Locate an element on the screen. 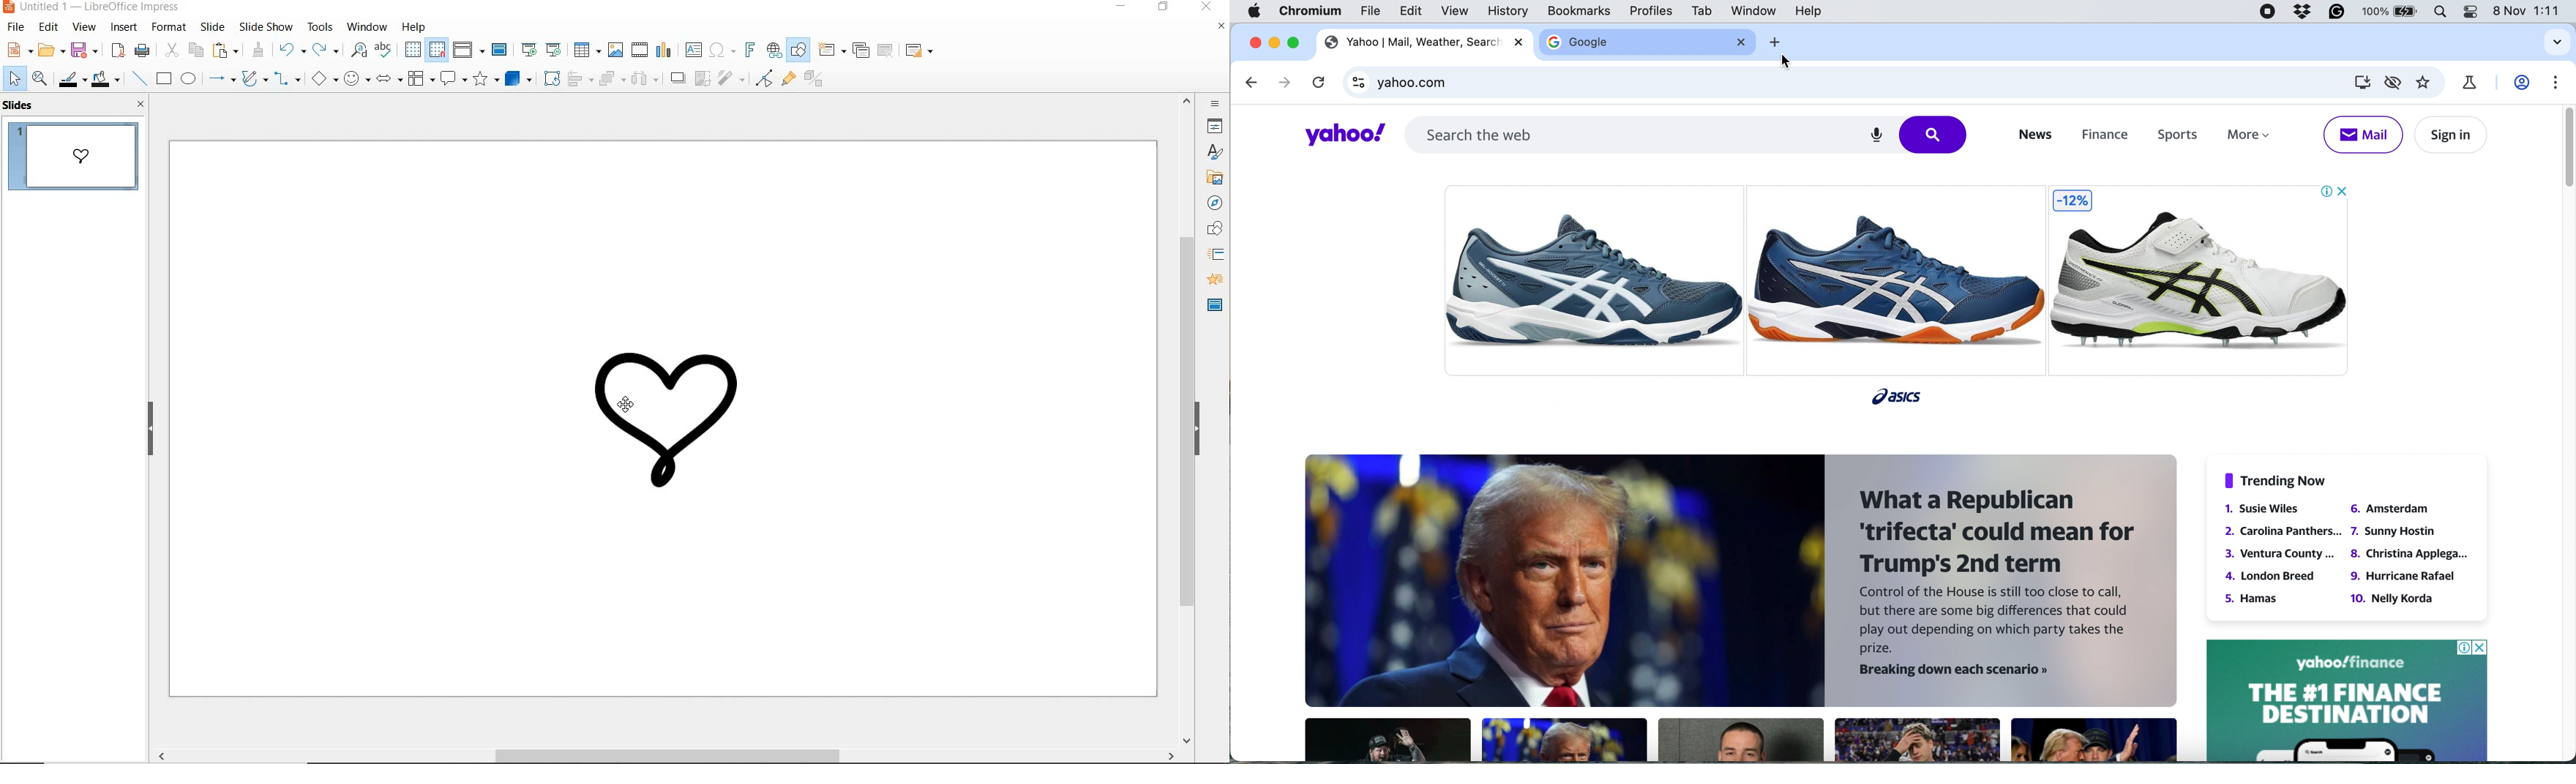 This screenshot has height=784, width=2576. GALLERY is located at coordinates (1216, 178).